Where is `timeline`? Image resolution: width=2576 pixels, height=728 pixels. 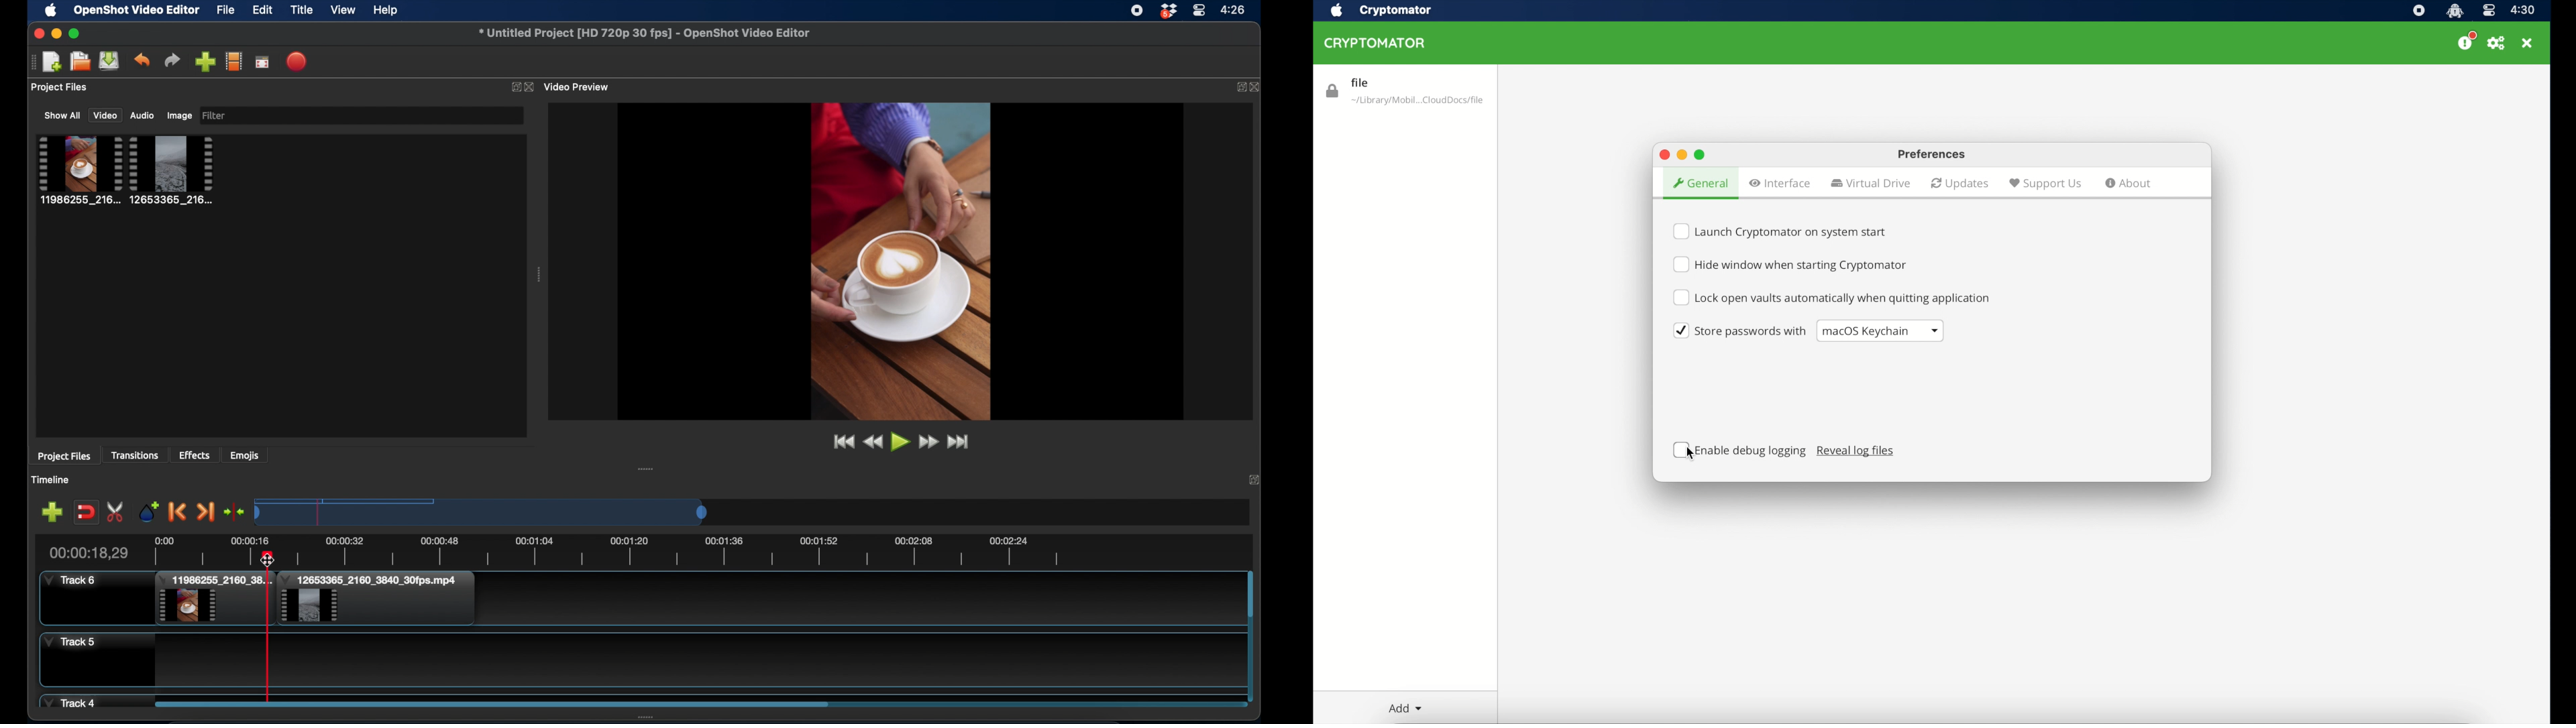
timeline is located at coordinates (664, 549).